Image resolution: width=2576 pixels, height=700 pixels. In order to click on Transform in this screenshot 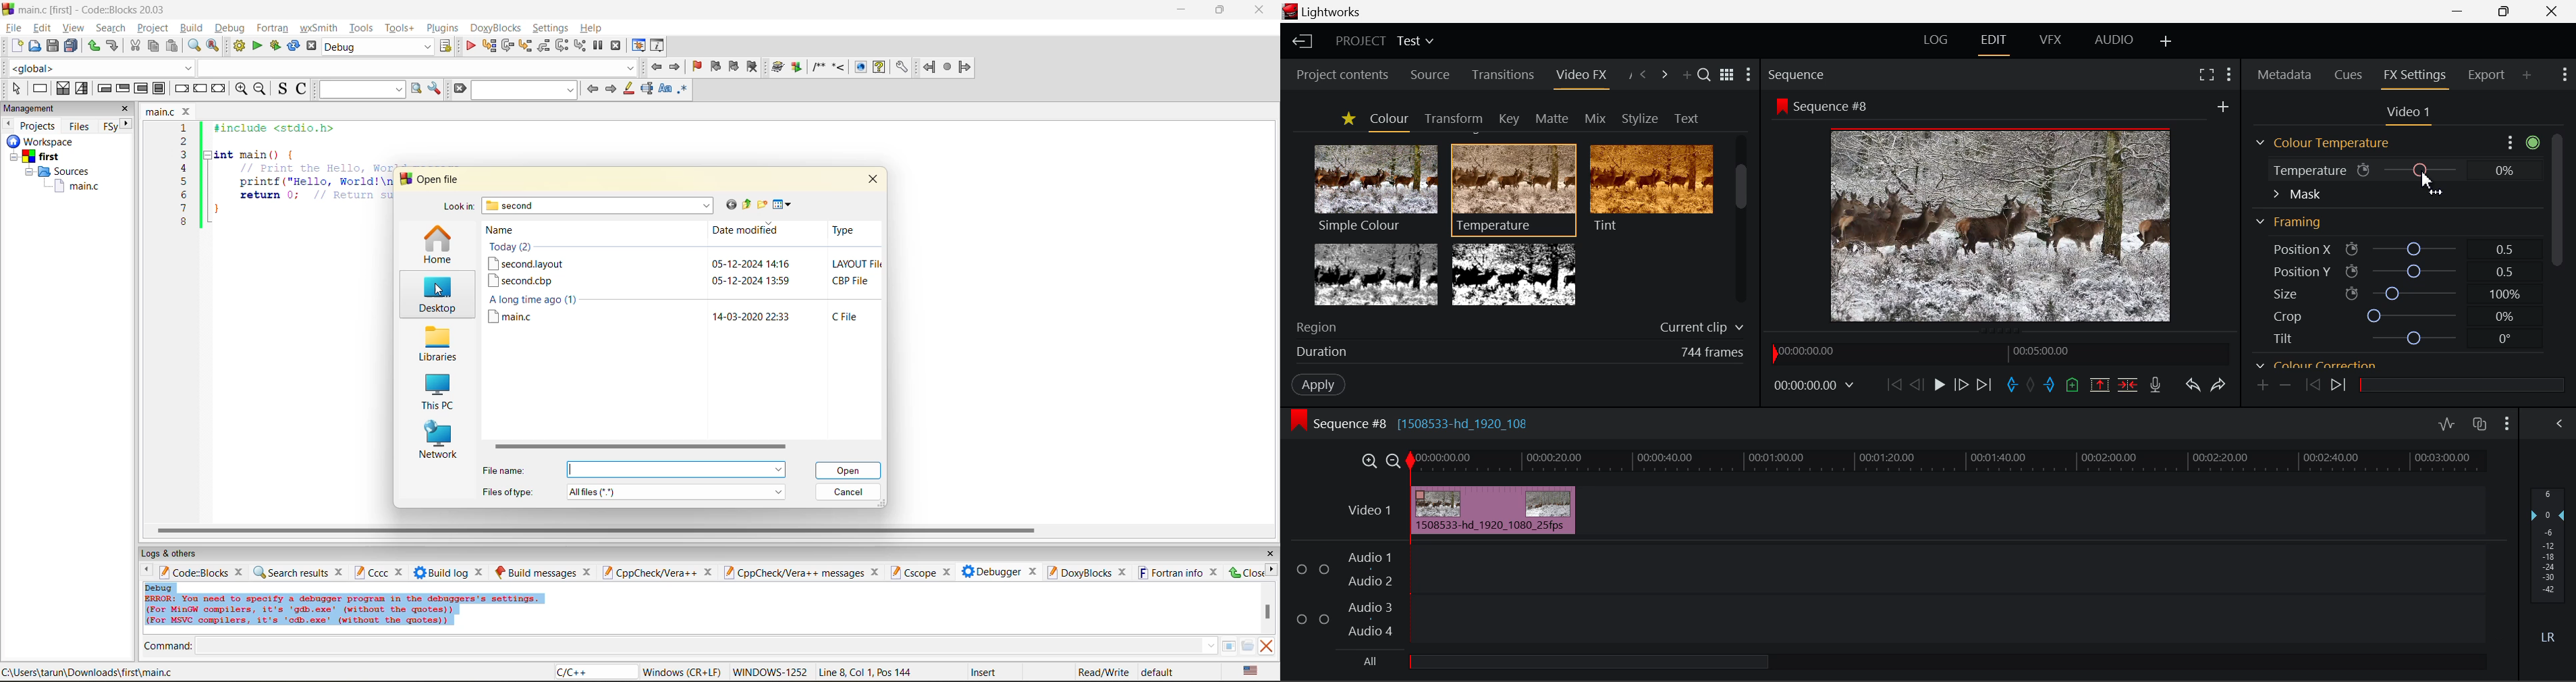, I will do `click(1451, 117)`.